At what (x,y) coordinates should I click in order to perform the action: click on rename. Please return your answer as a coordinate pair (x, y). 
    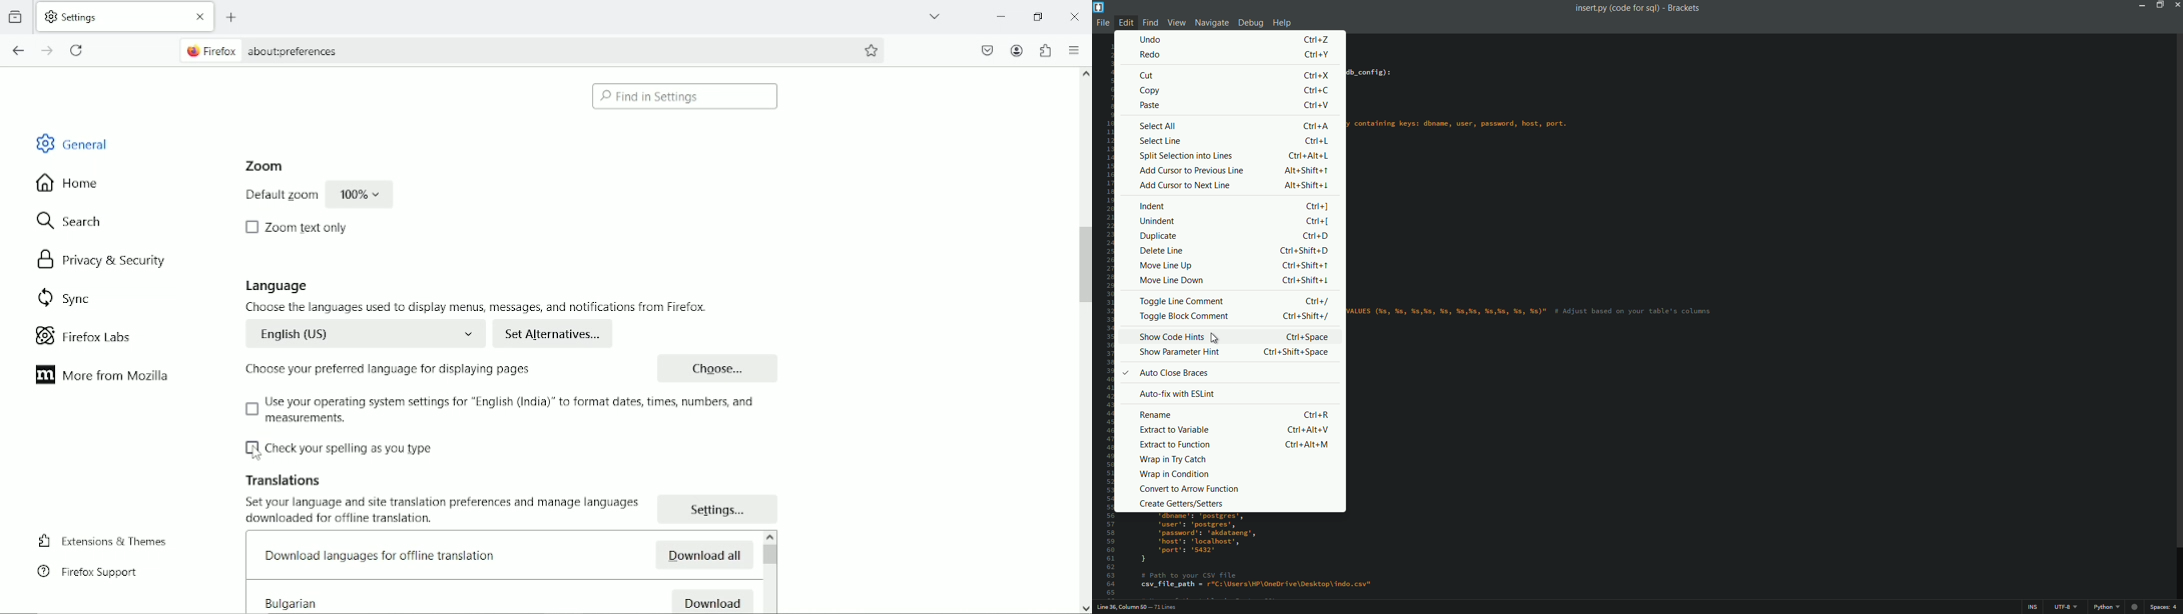
    Looking at the image, I should click on (1156, 416).